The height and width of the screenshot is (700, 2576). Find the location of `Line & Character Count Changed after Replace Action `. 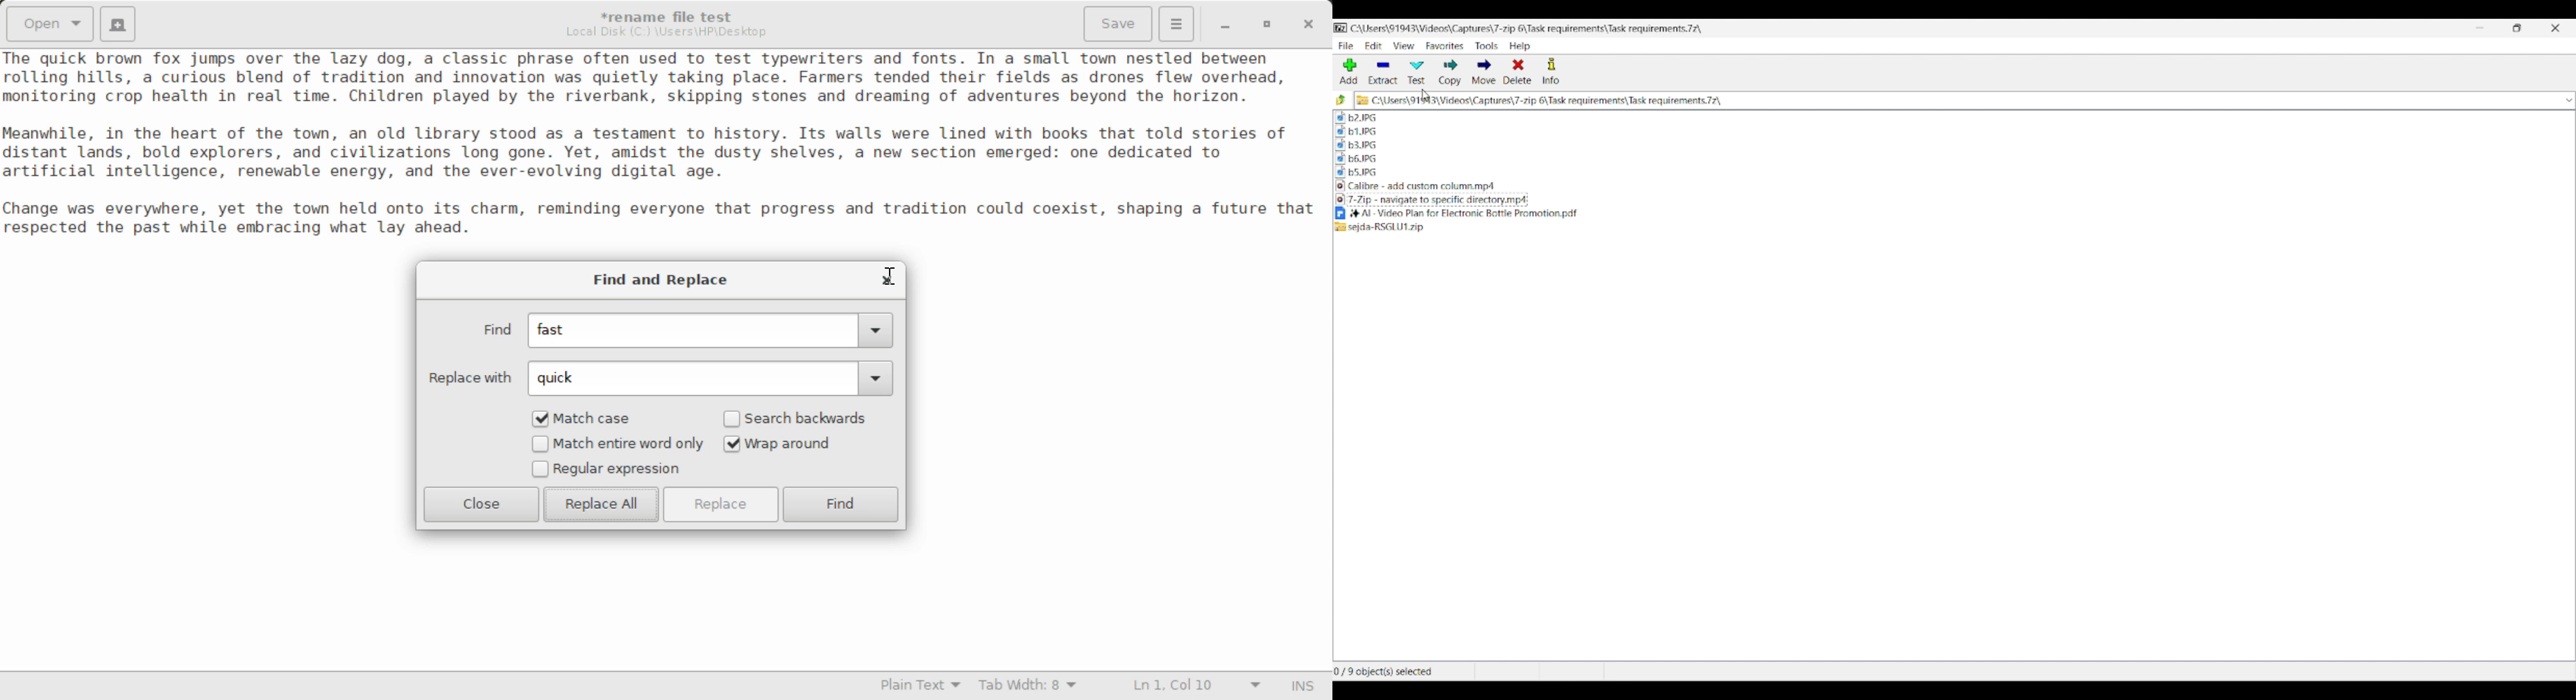

Line & Character Count Changed after Replace Action  is located at coordinates (1194, 684).